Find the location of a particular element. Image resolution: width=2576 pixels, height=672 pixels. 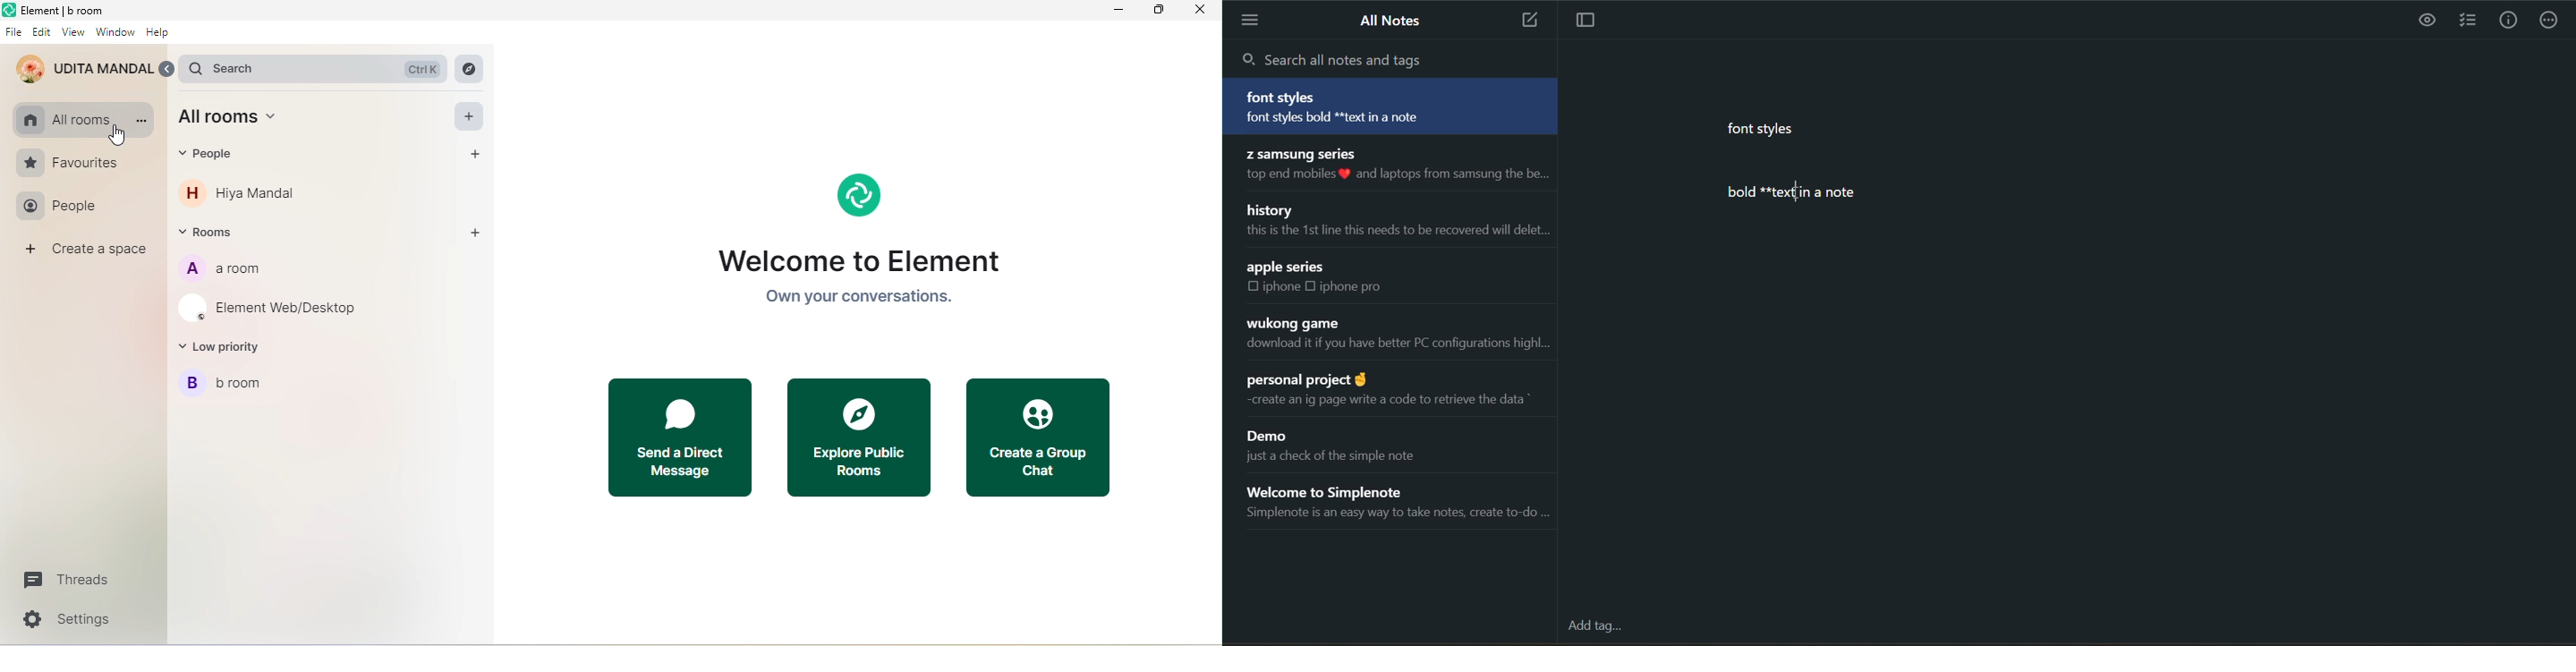

add rooms is located at coordinates (477, 233).